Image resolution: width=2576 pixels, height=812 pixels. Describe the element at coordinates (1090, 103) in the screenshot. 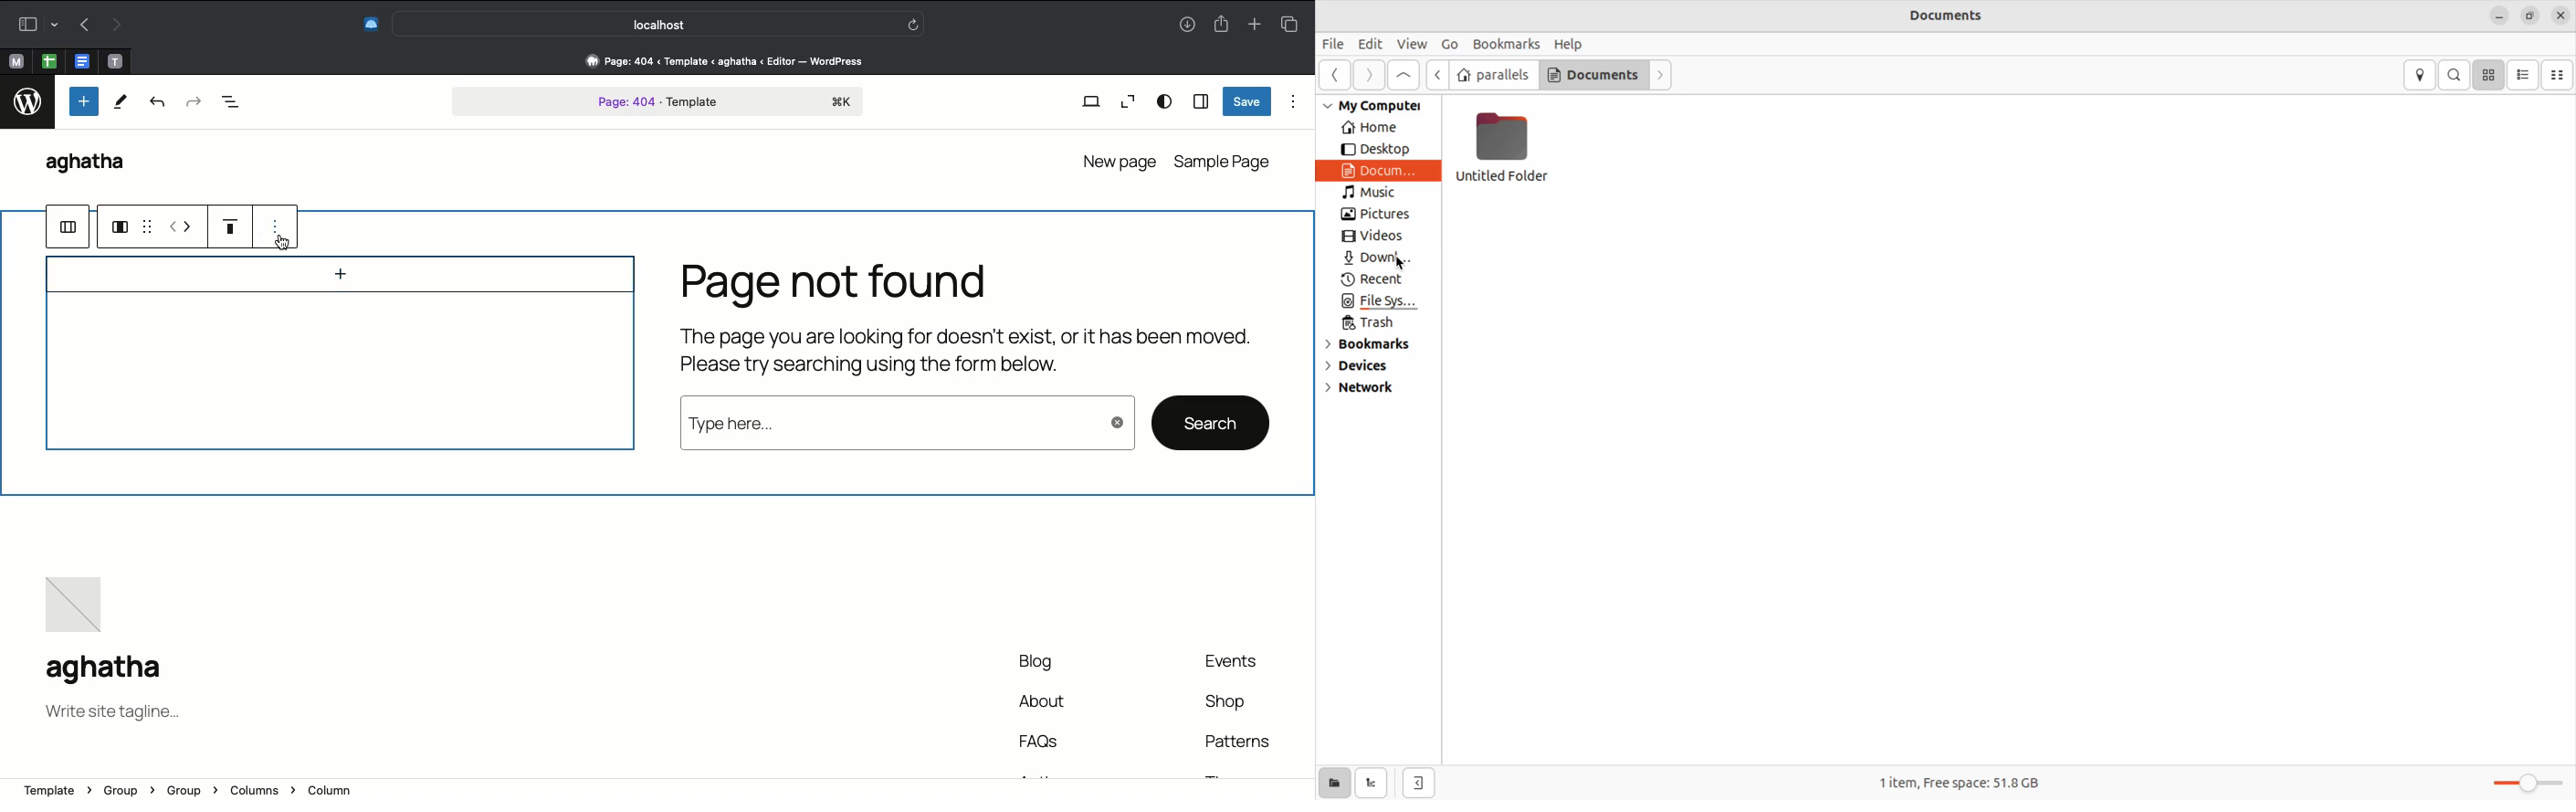

I see `View` at that location.